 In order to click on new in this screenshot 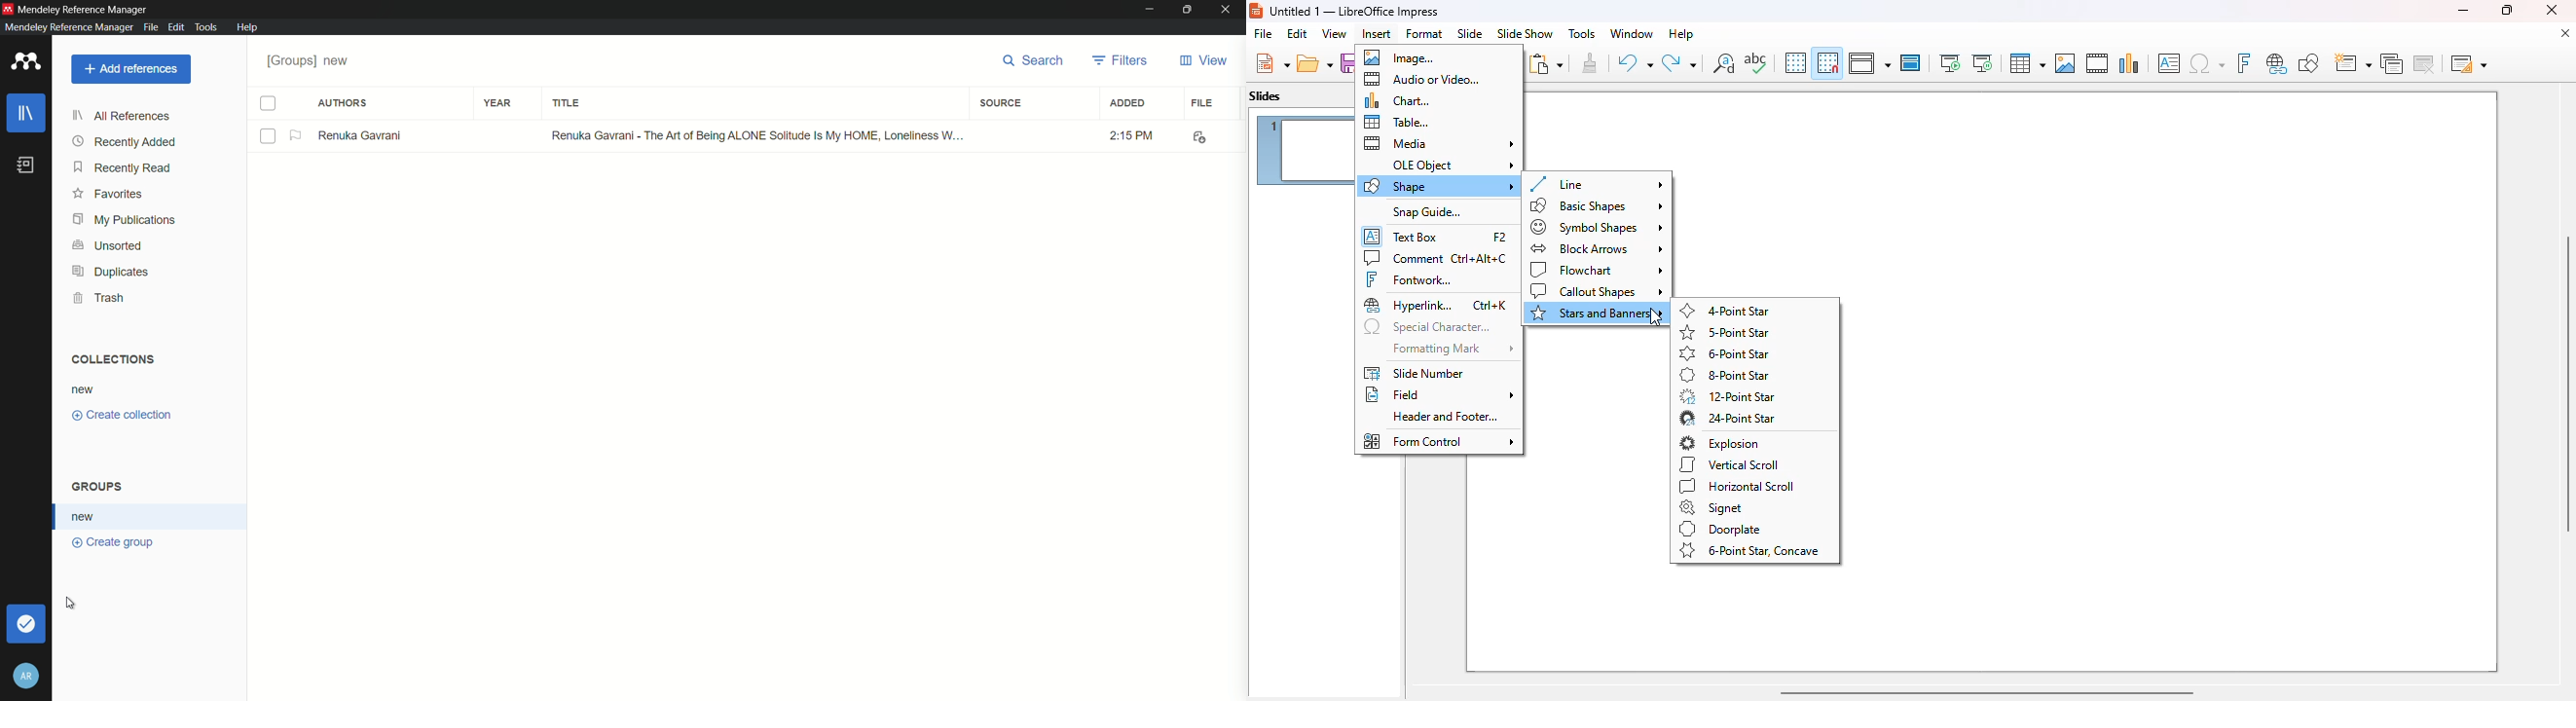, I will do `click(84, 516)`.